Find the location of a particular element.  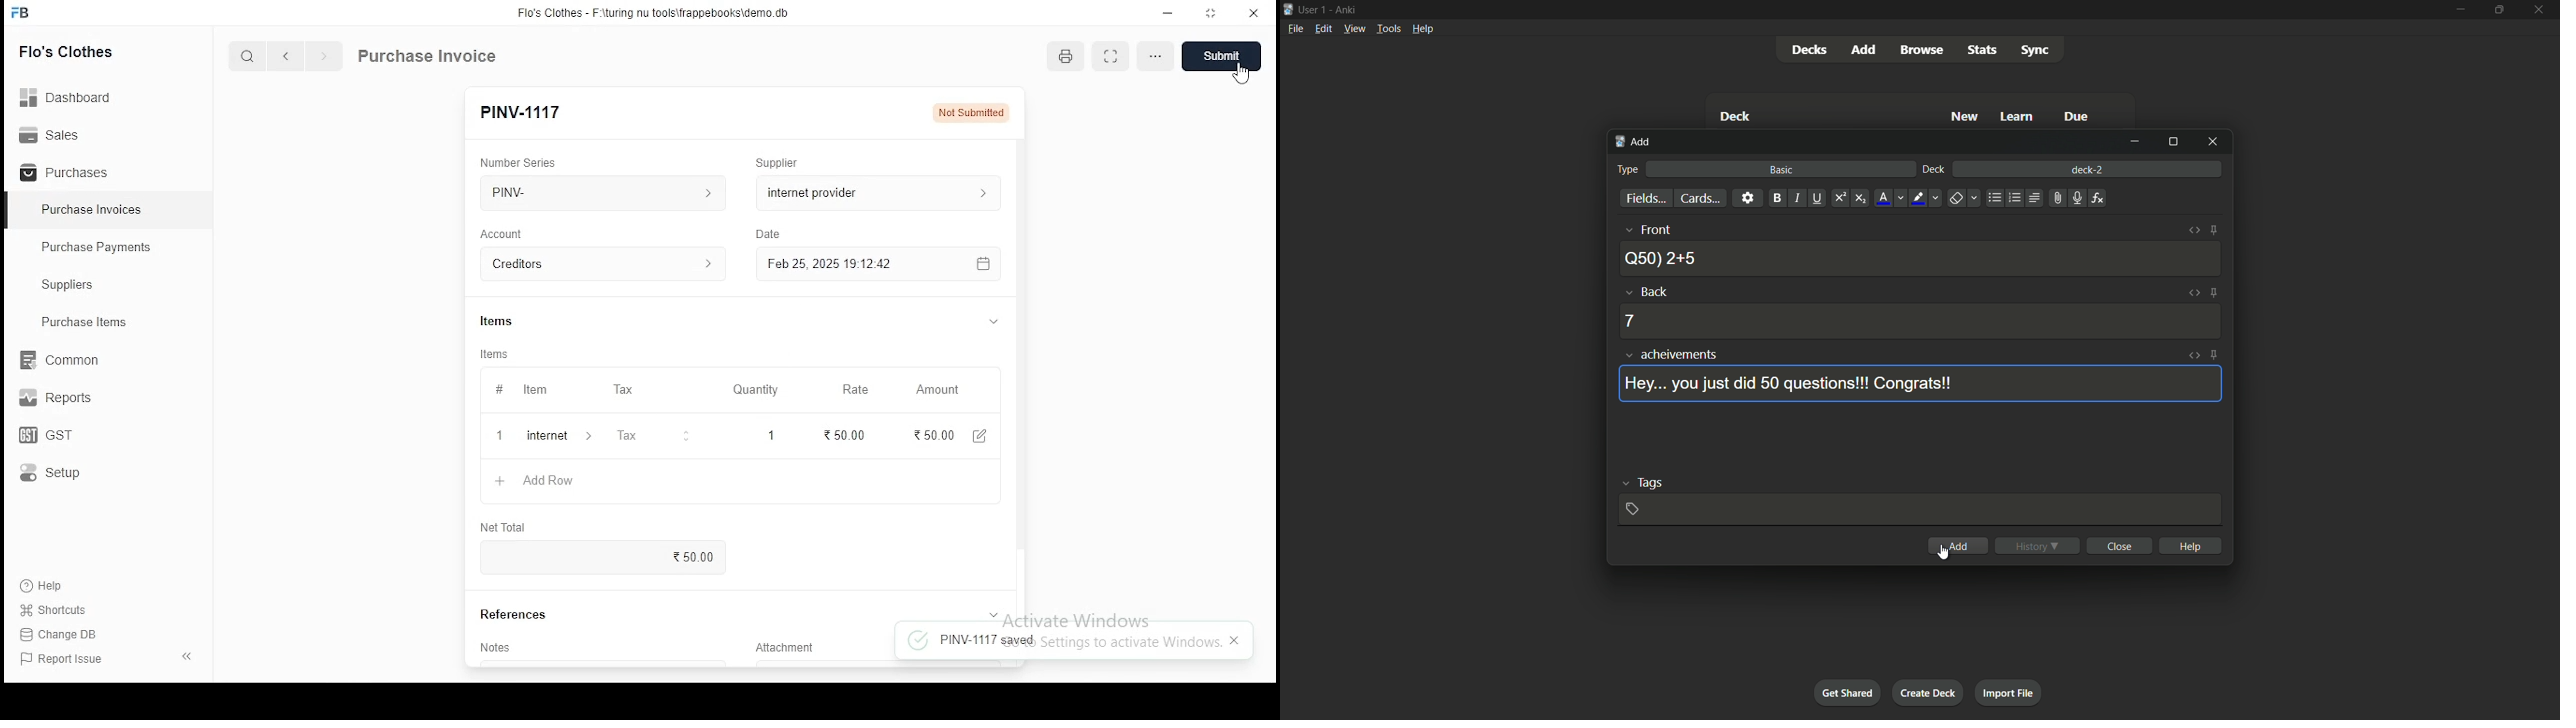

next is located at coordinates (324, 58).